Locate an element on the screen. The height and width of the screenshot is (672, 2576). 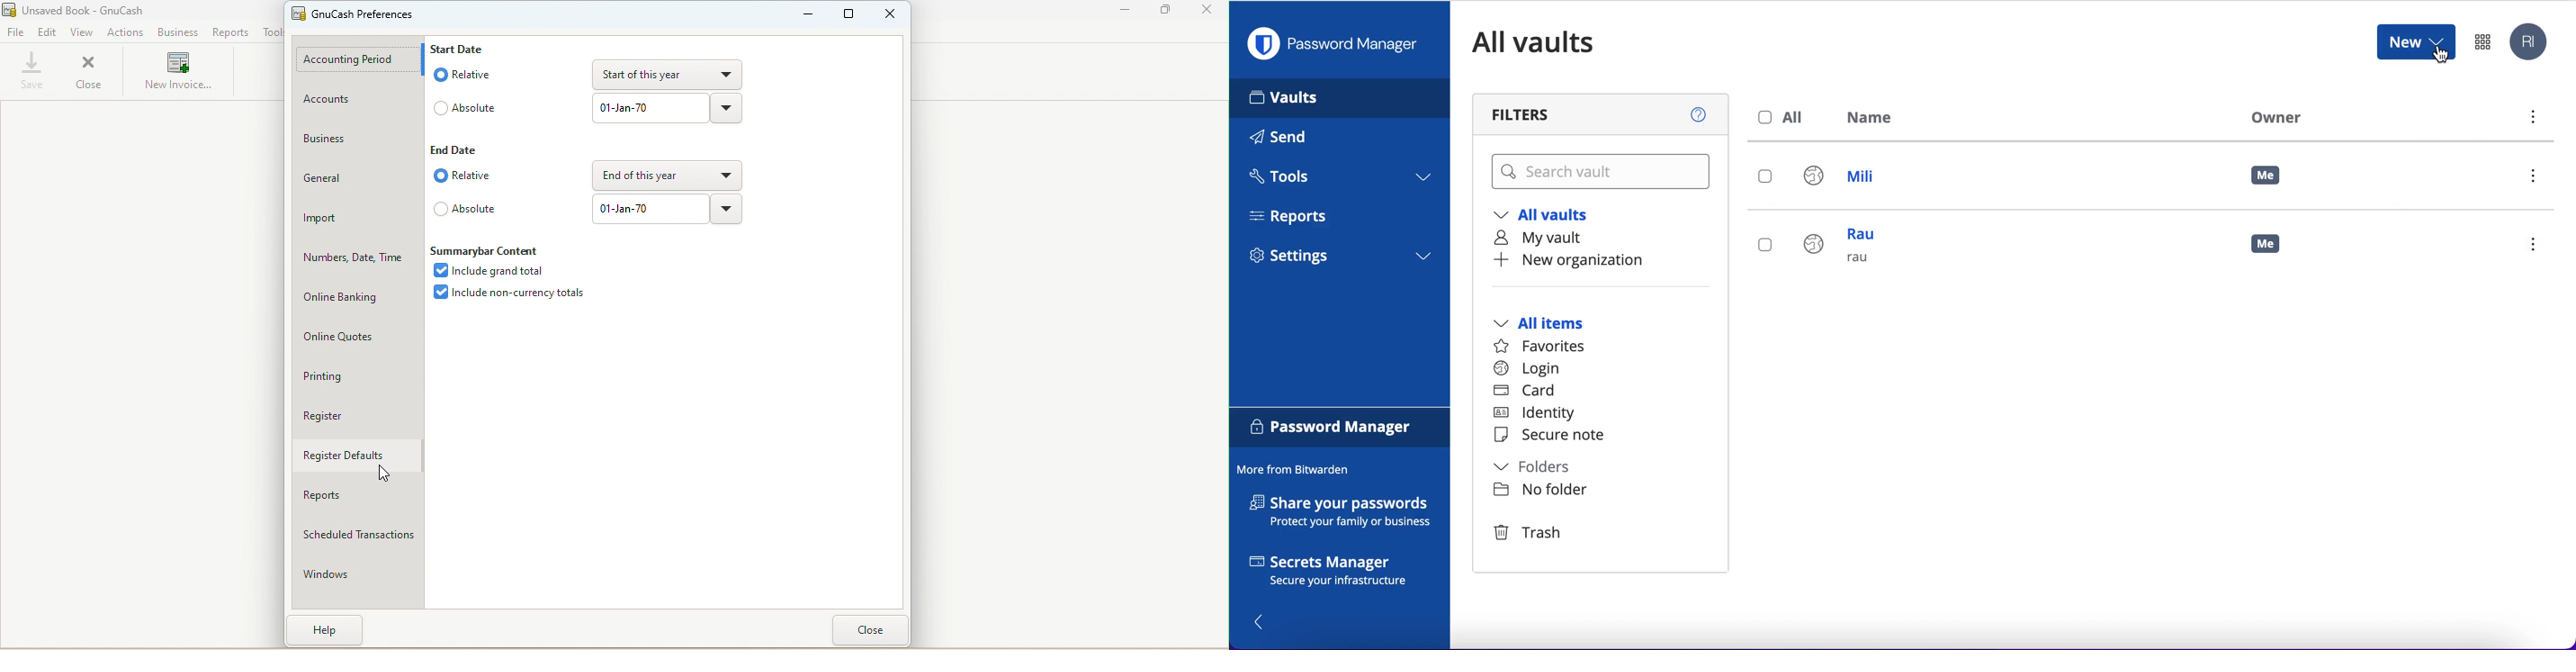
Text box is located at coordinates (651, 109).